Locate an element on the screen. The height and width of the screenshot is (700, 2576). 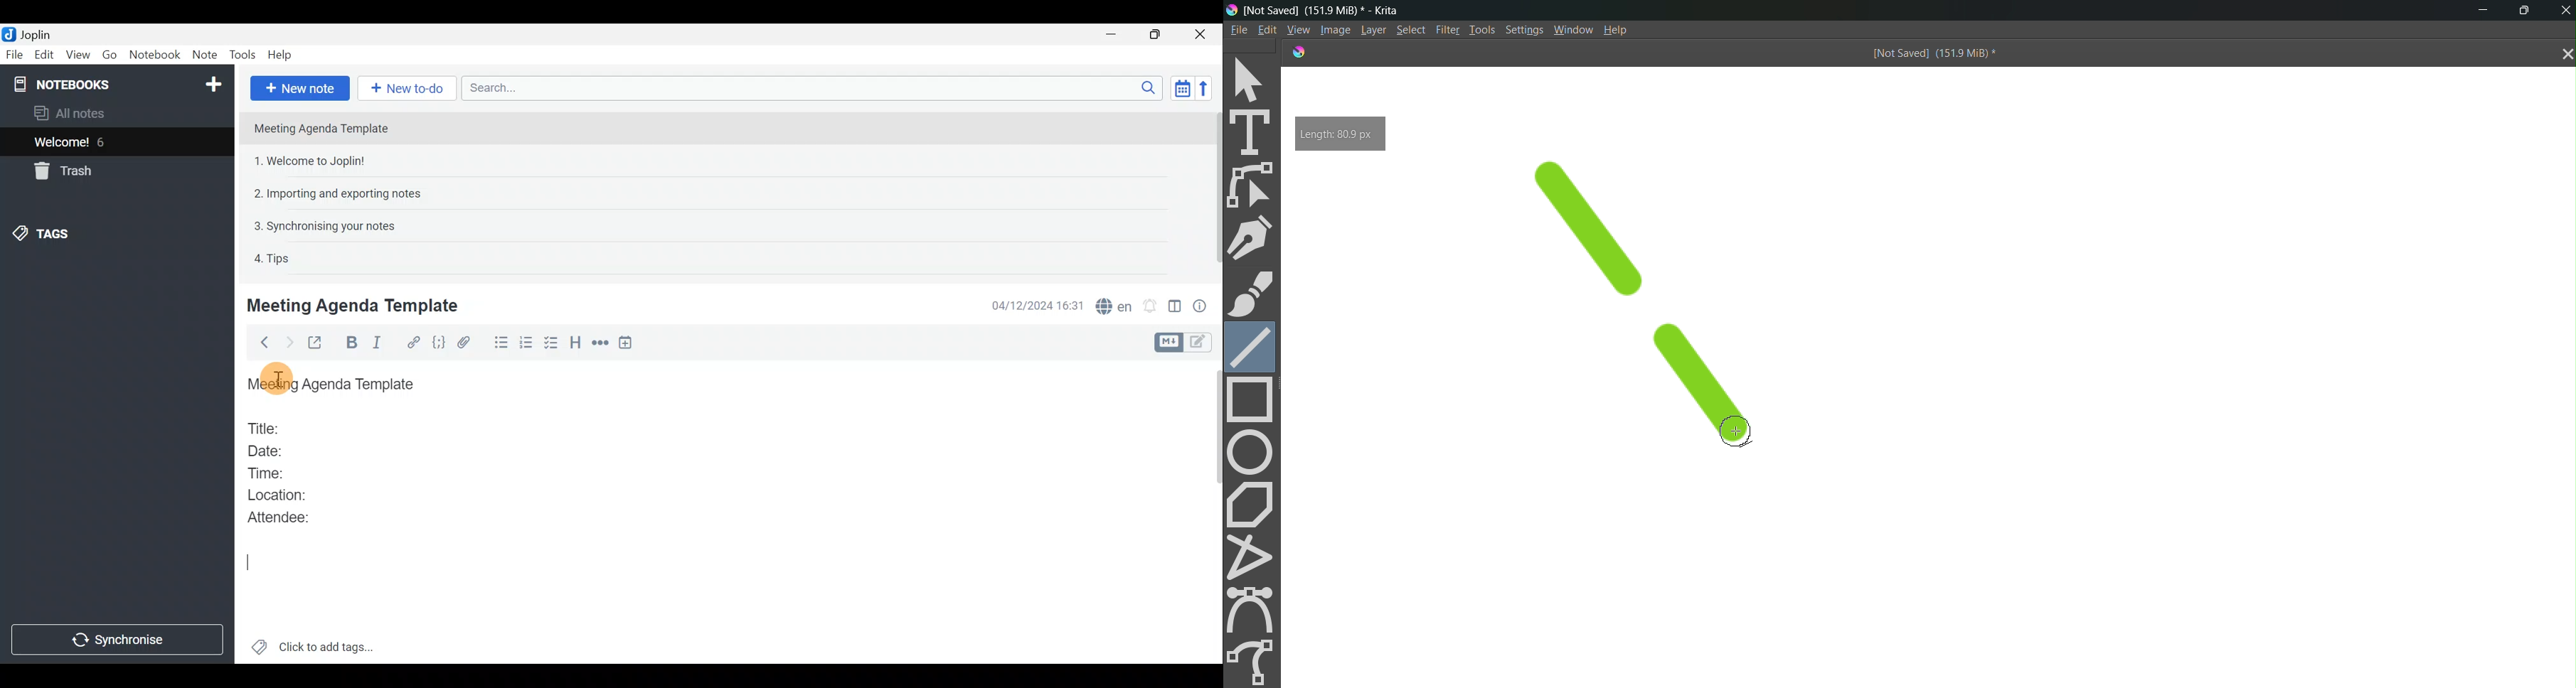
Maximise is located at coordinates (1156, 36).